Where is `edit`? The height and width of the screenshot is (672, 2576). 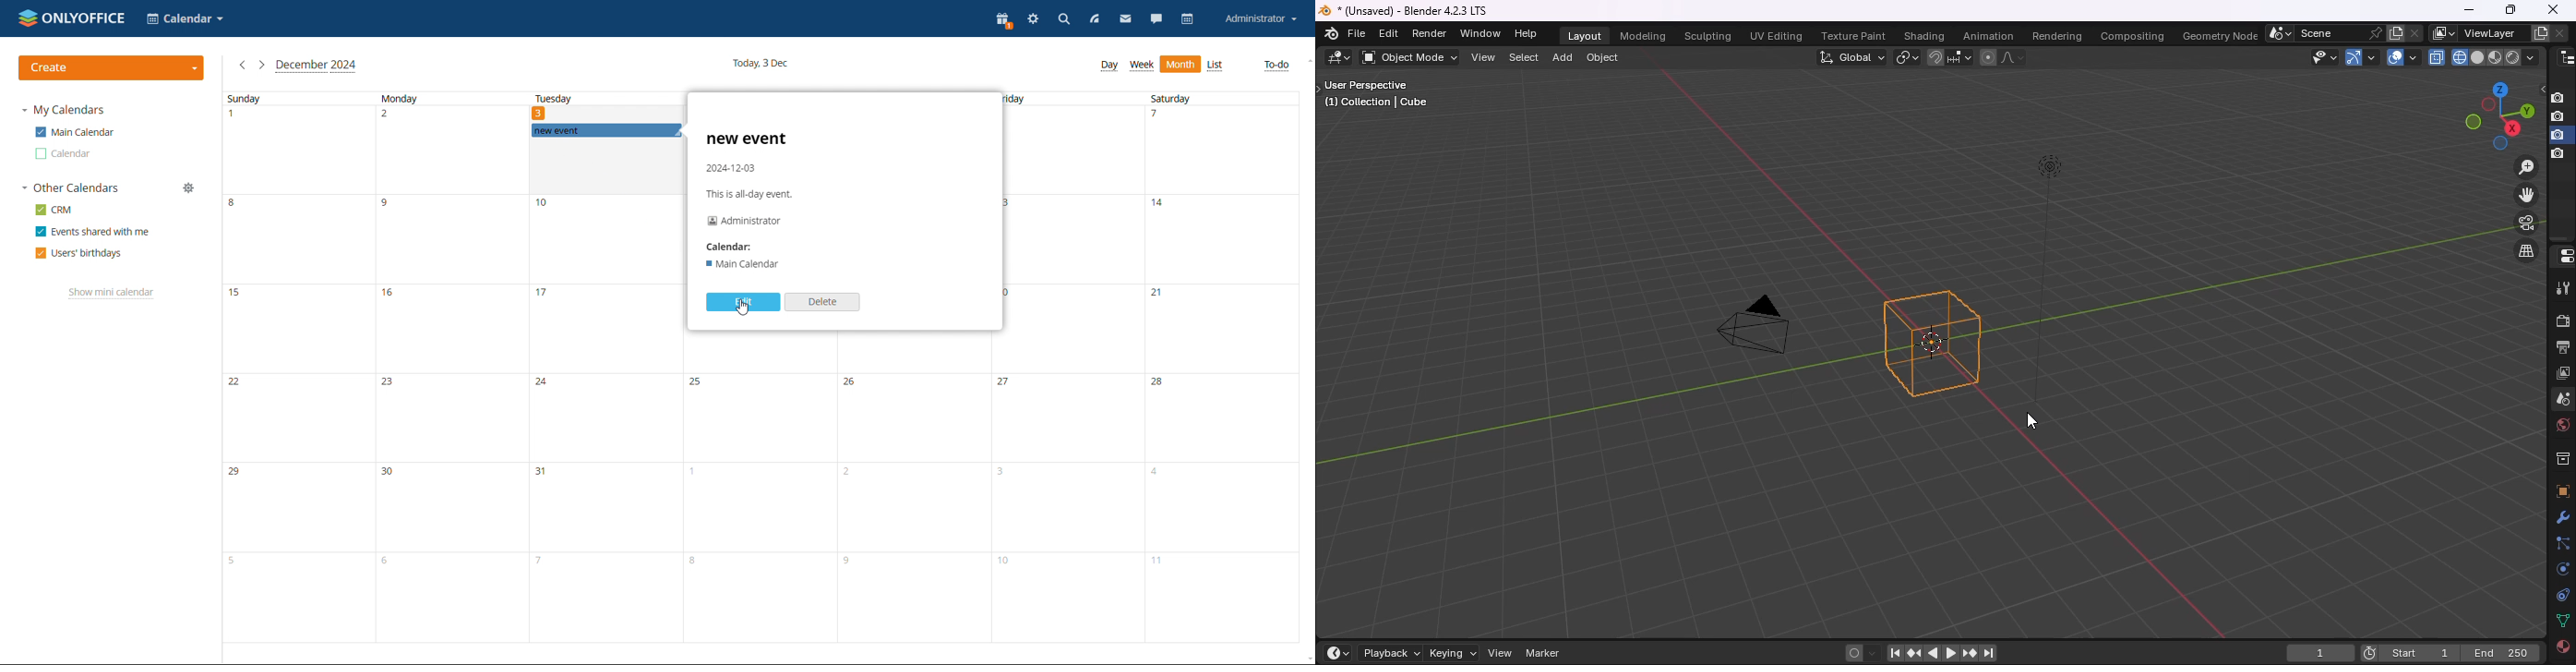
edit is located at coordinates (1390, 33).